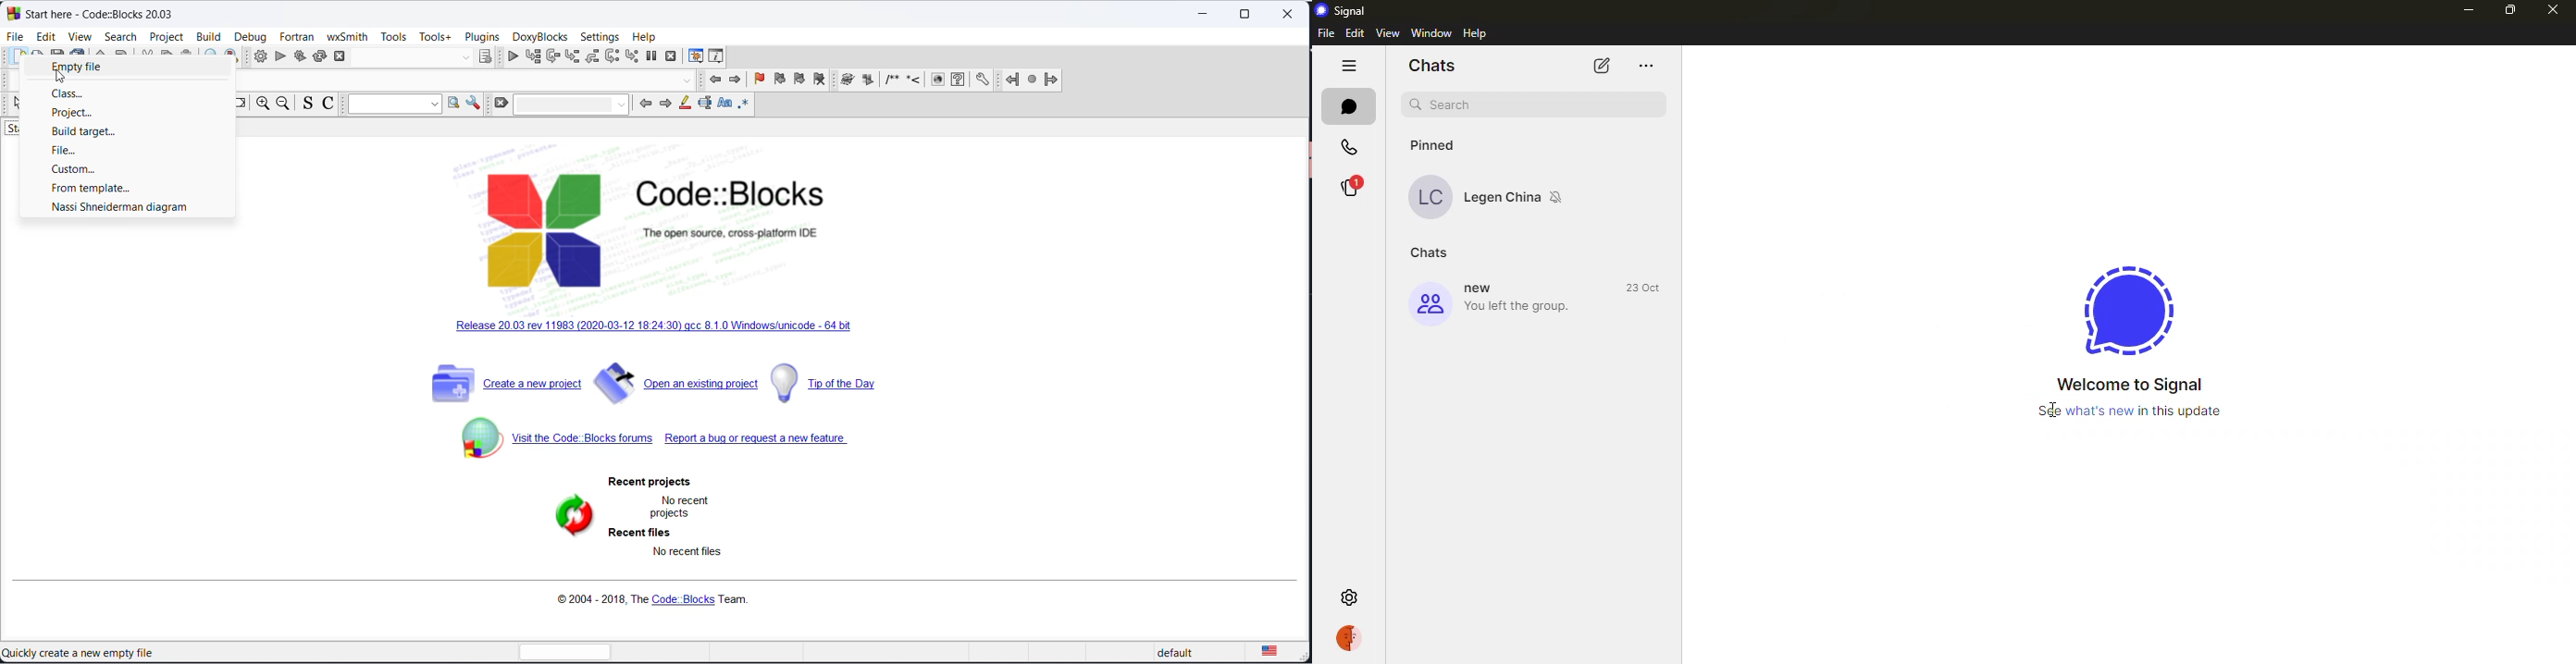 The height and width of the screenshot is (672, 2576). What do you see at coordinates (632, 58) in the screenshot?
I see `step into instruction` at bounding box center [632, 58].